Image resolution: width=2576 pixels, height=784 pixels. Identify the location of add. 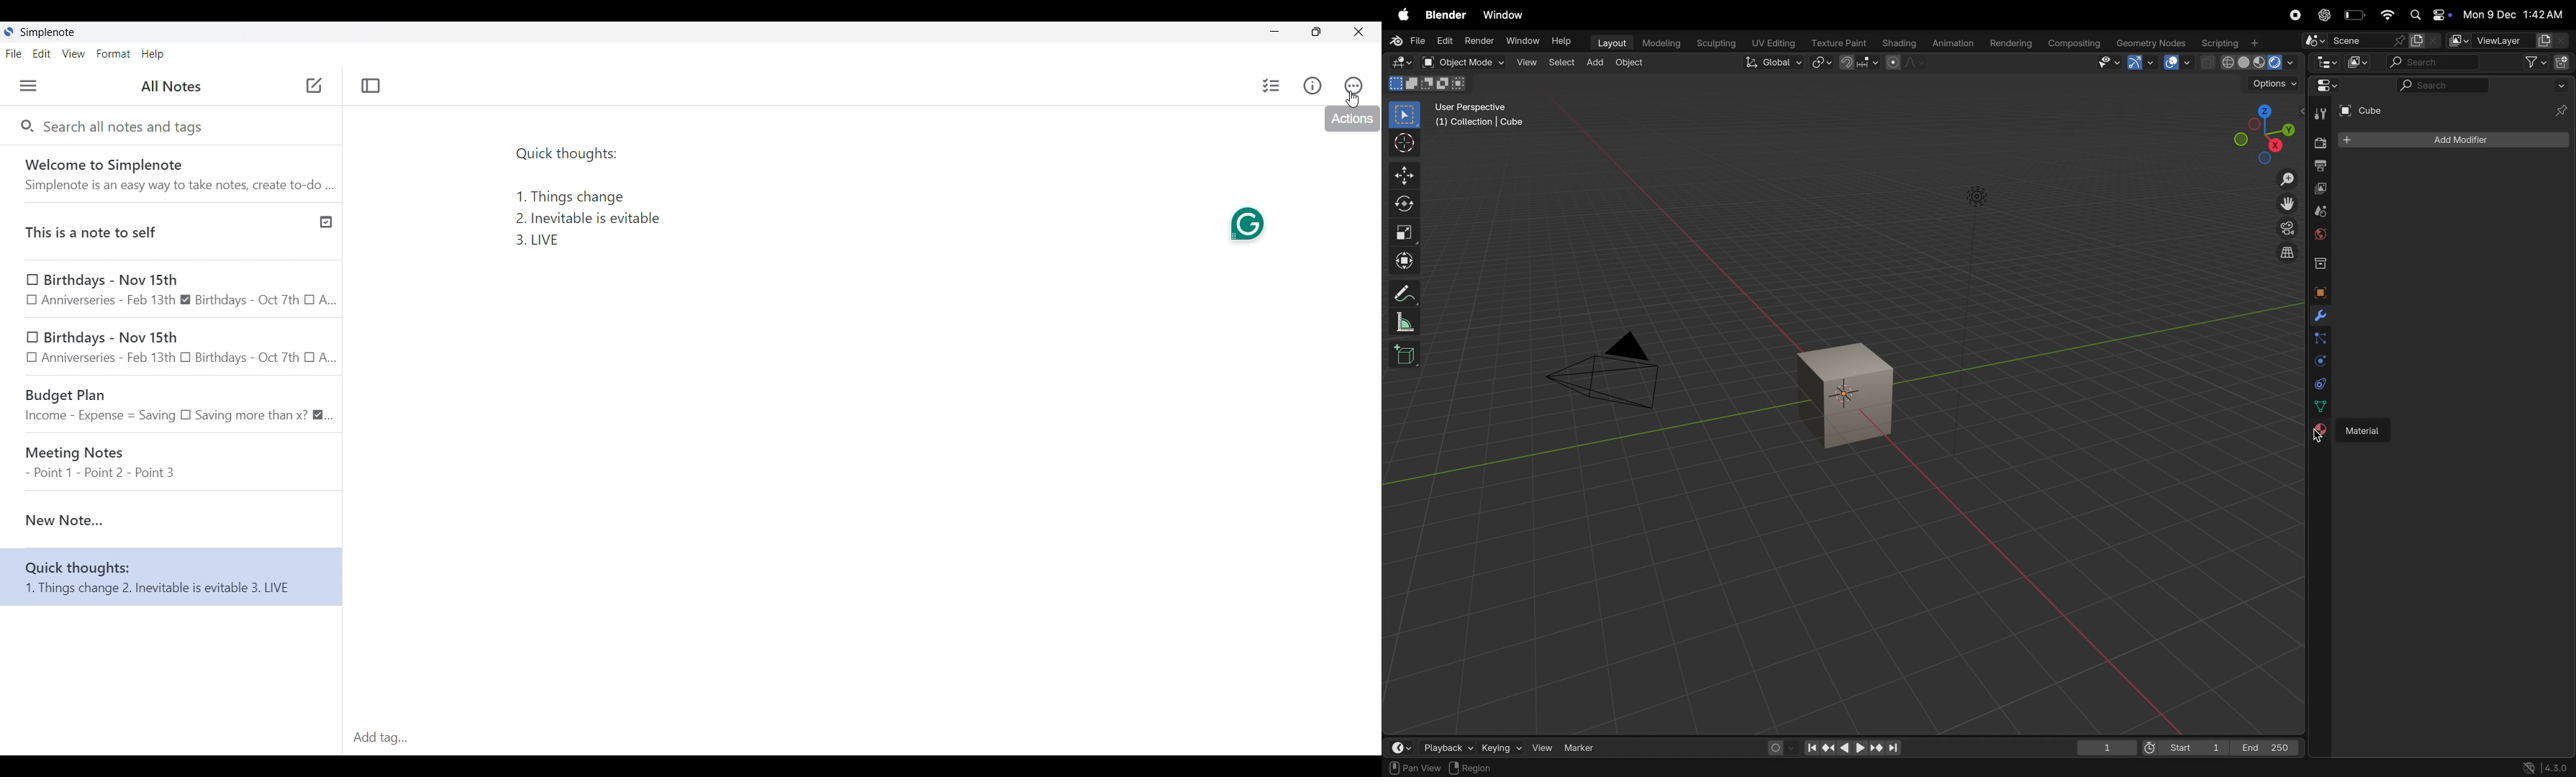
(1595, 64).